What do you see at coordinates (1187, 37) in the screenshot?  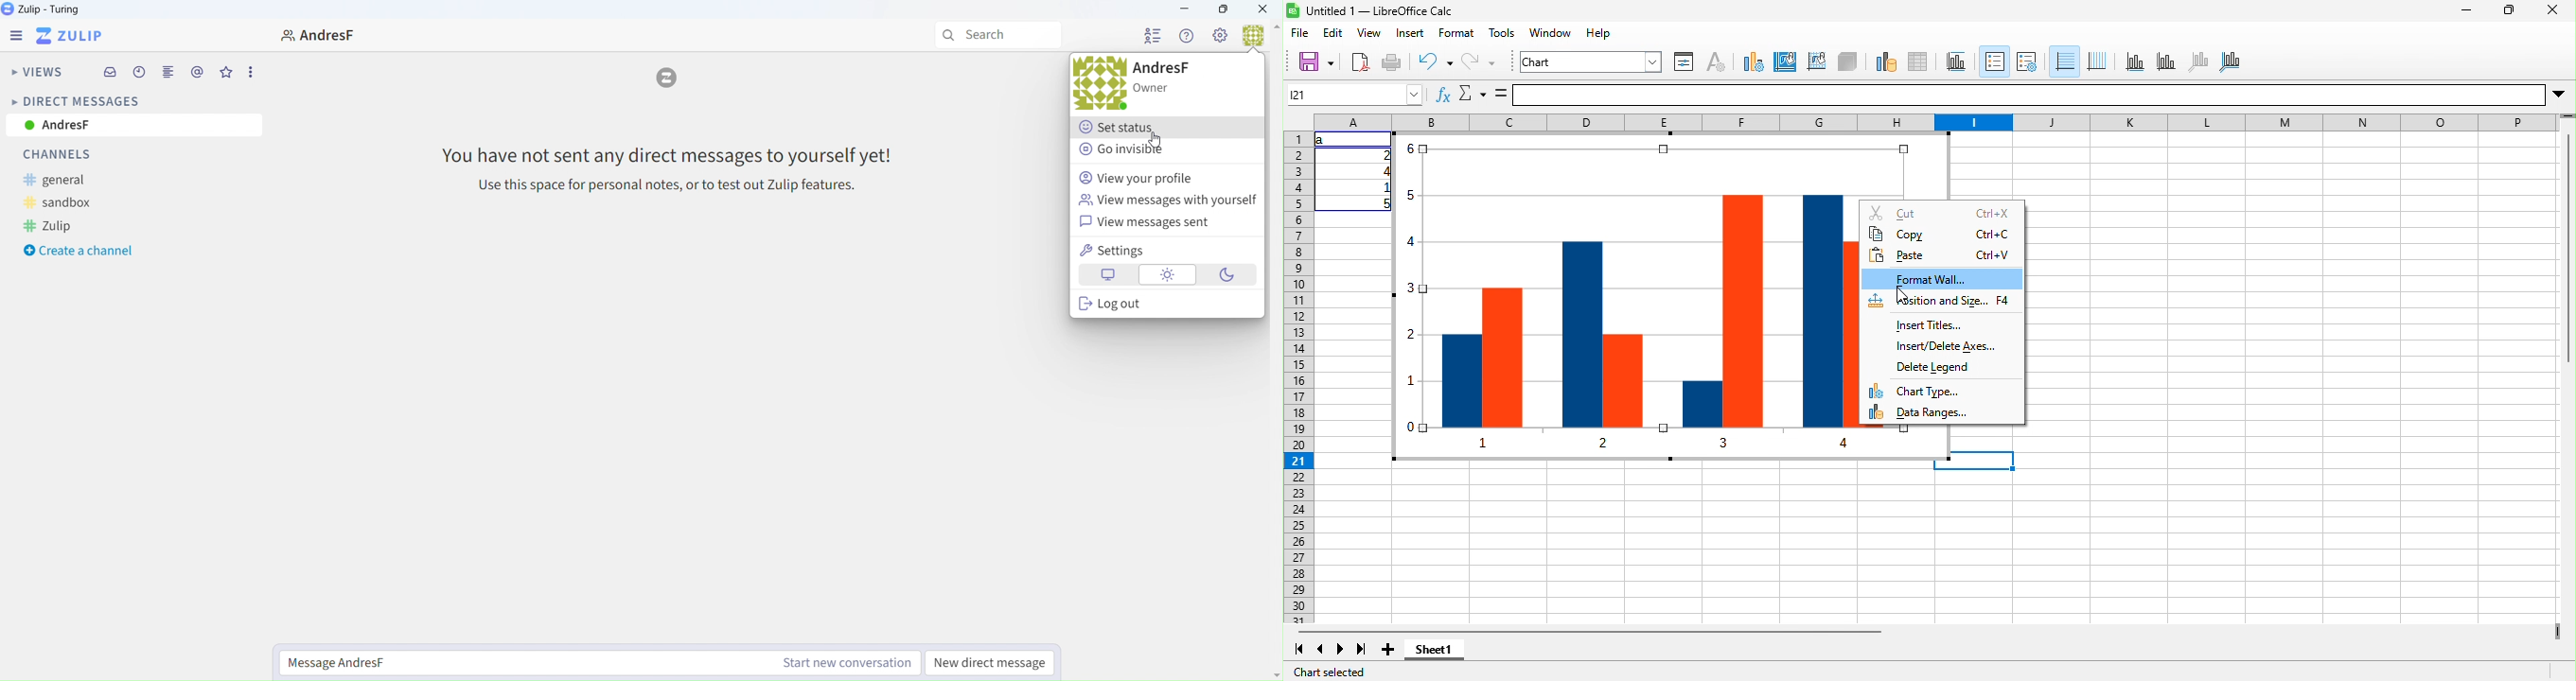 I see `Help` at bounding box center [1187, 37].